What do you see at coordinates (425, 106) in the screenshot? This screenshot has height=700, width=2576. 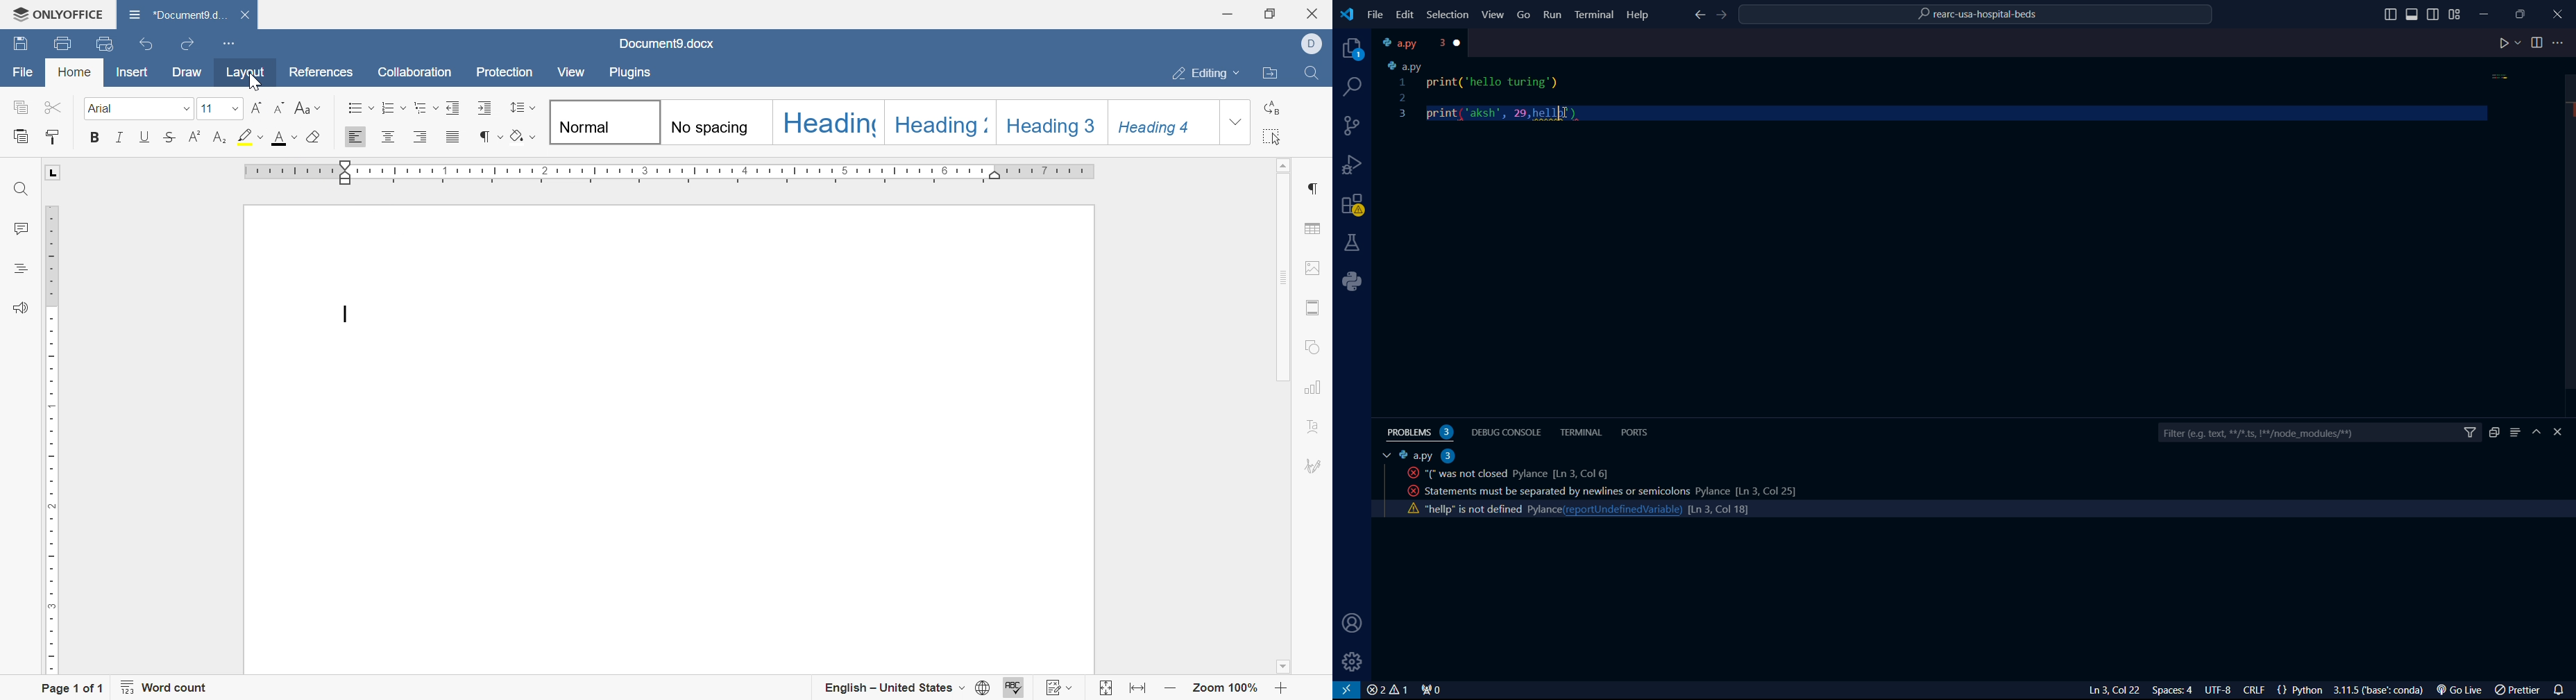 I see `multilevel list` at bounding box center [425, 106].